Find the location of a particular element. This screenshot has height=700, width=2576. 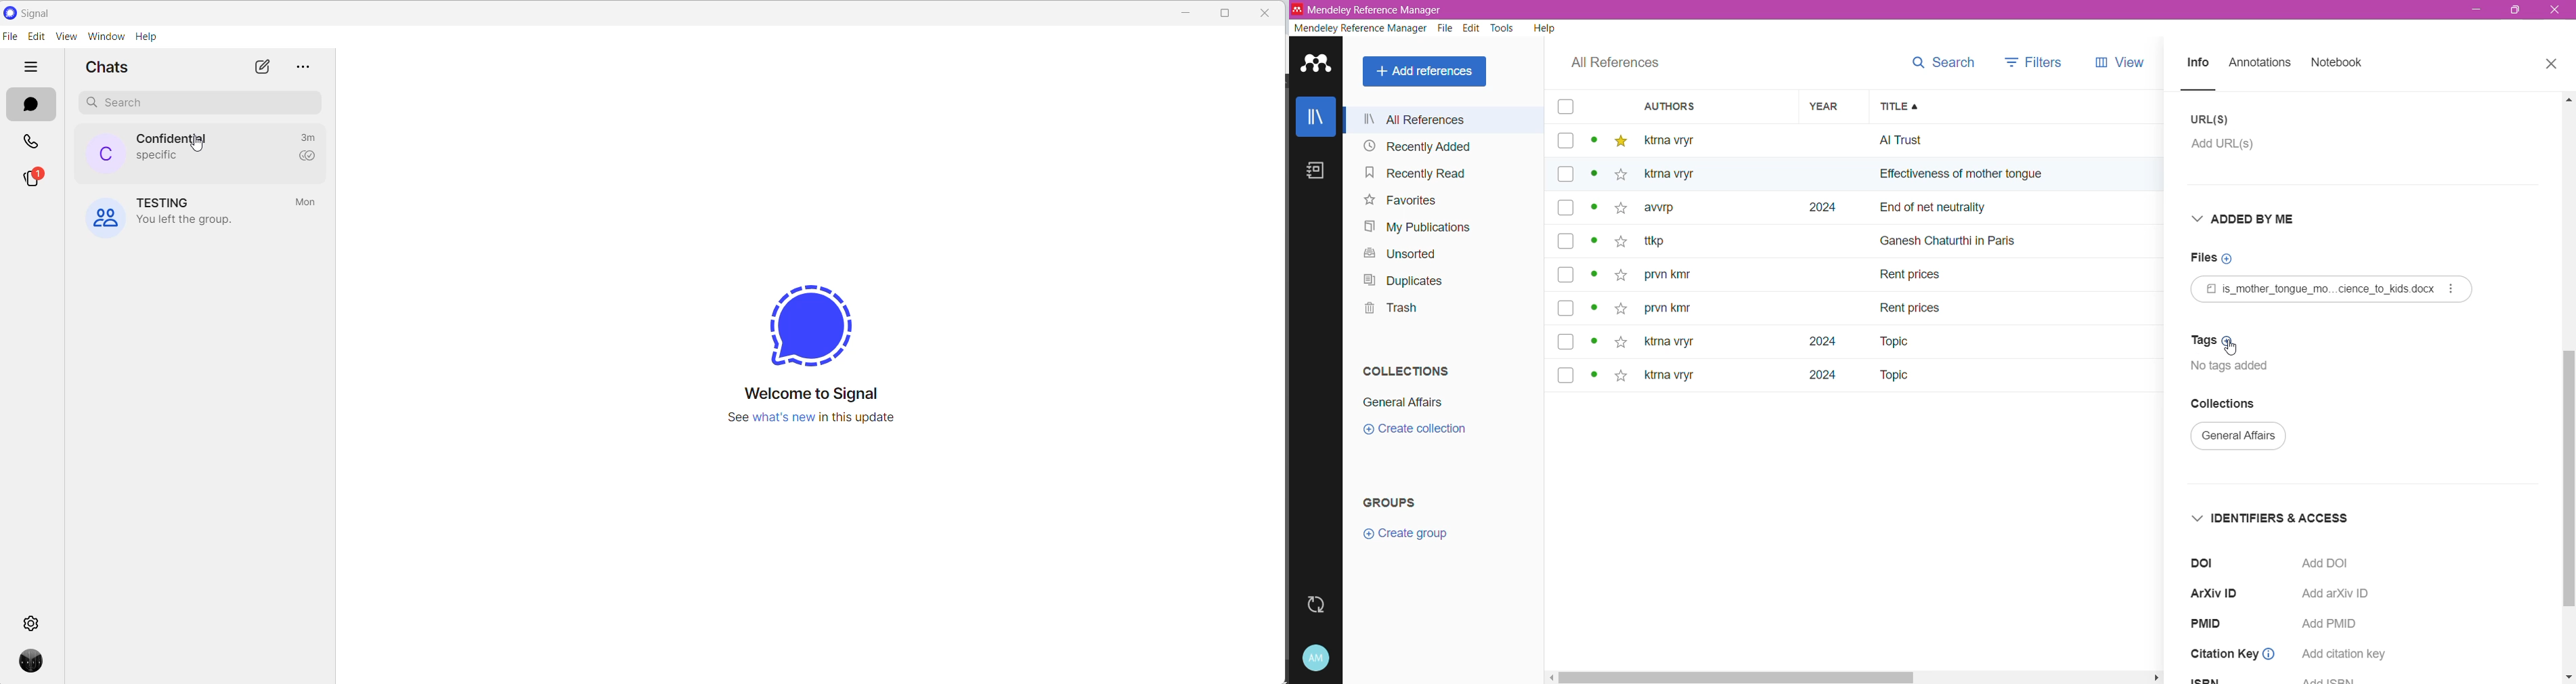

signal logo is located at coordinates (810, 325).